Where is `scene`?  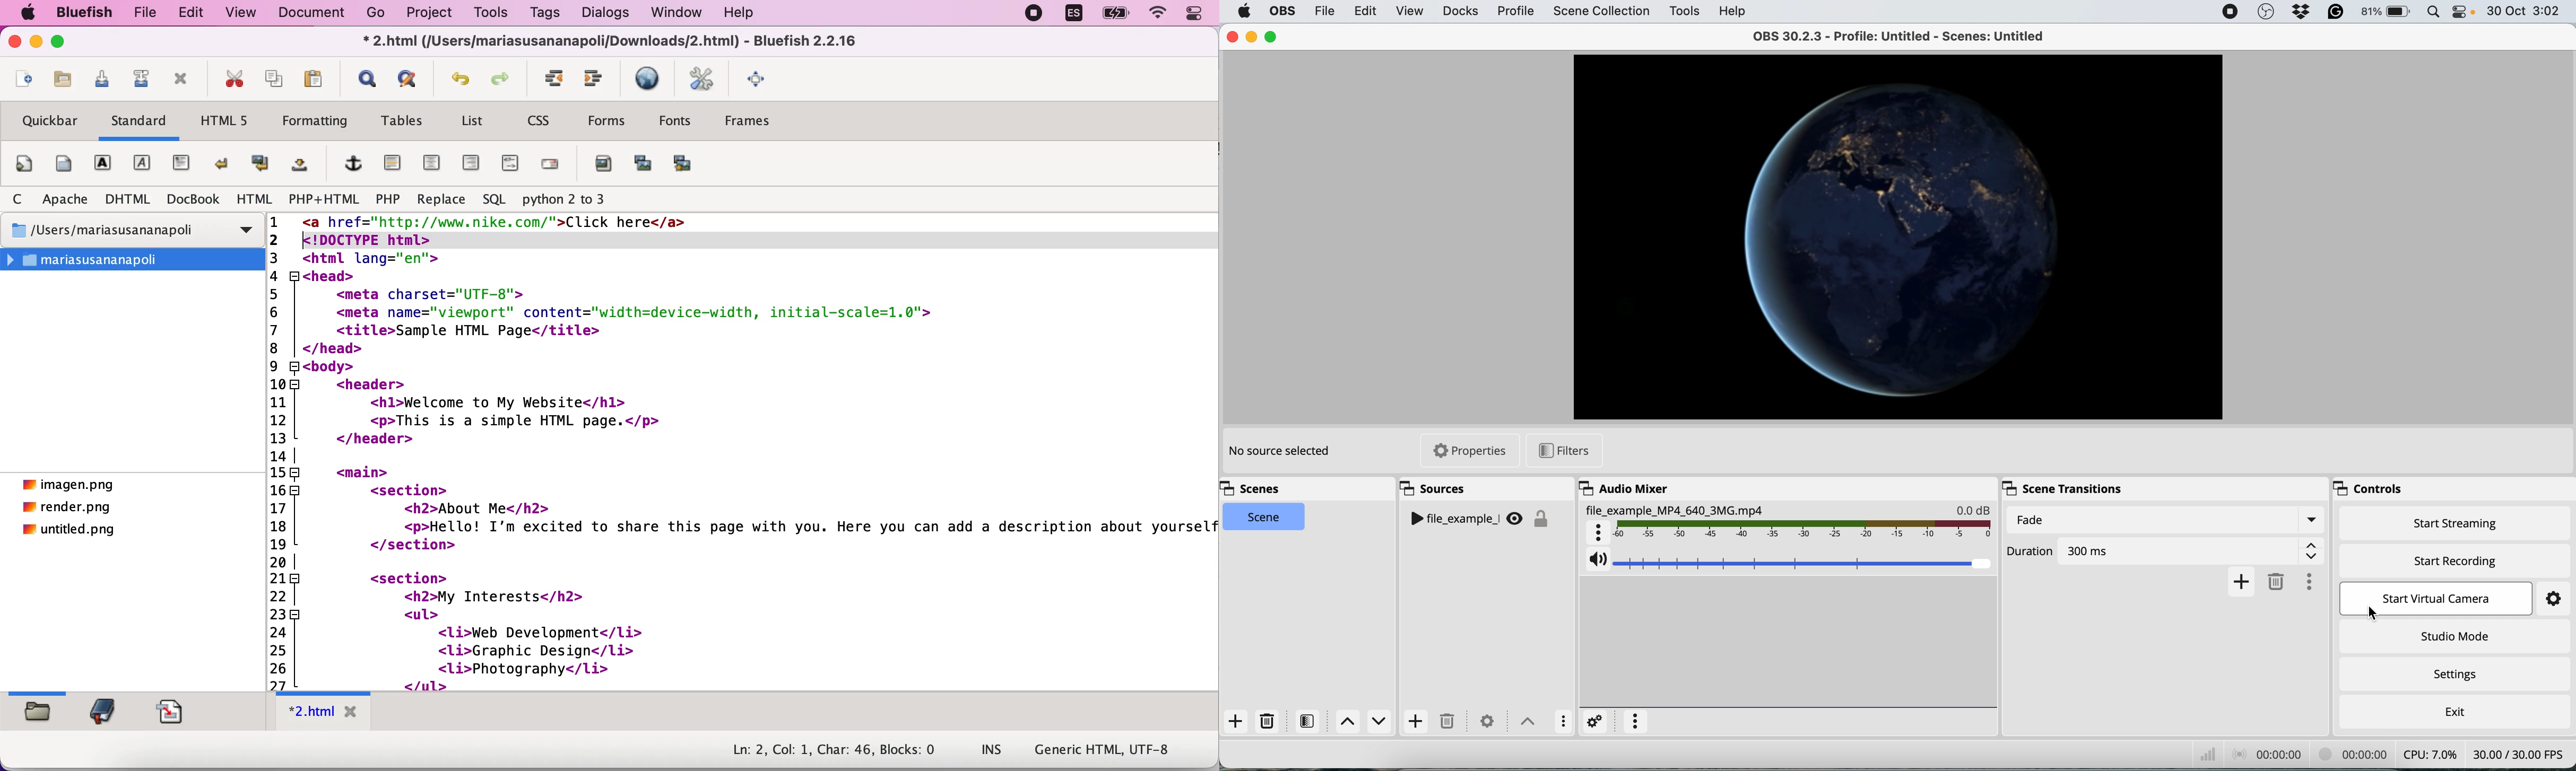 scene is located at coordinates (1266, 516).